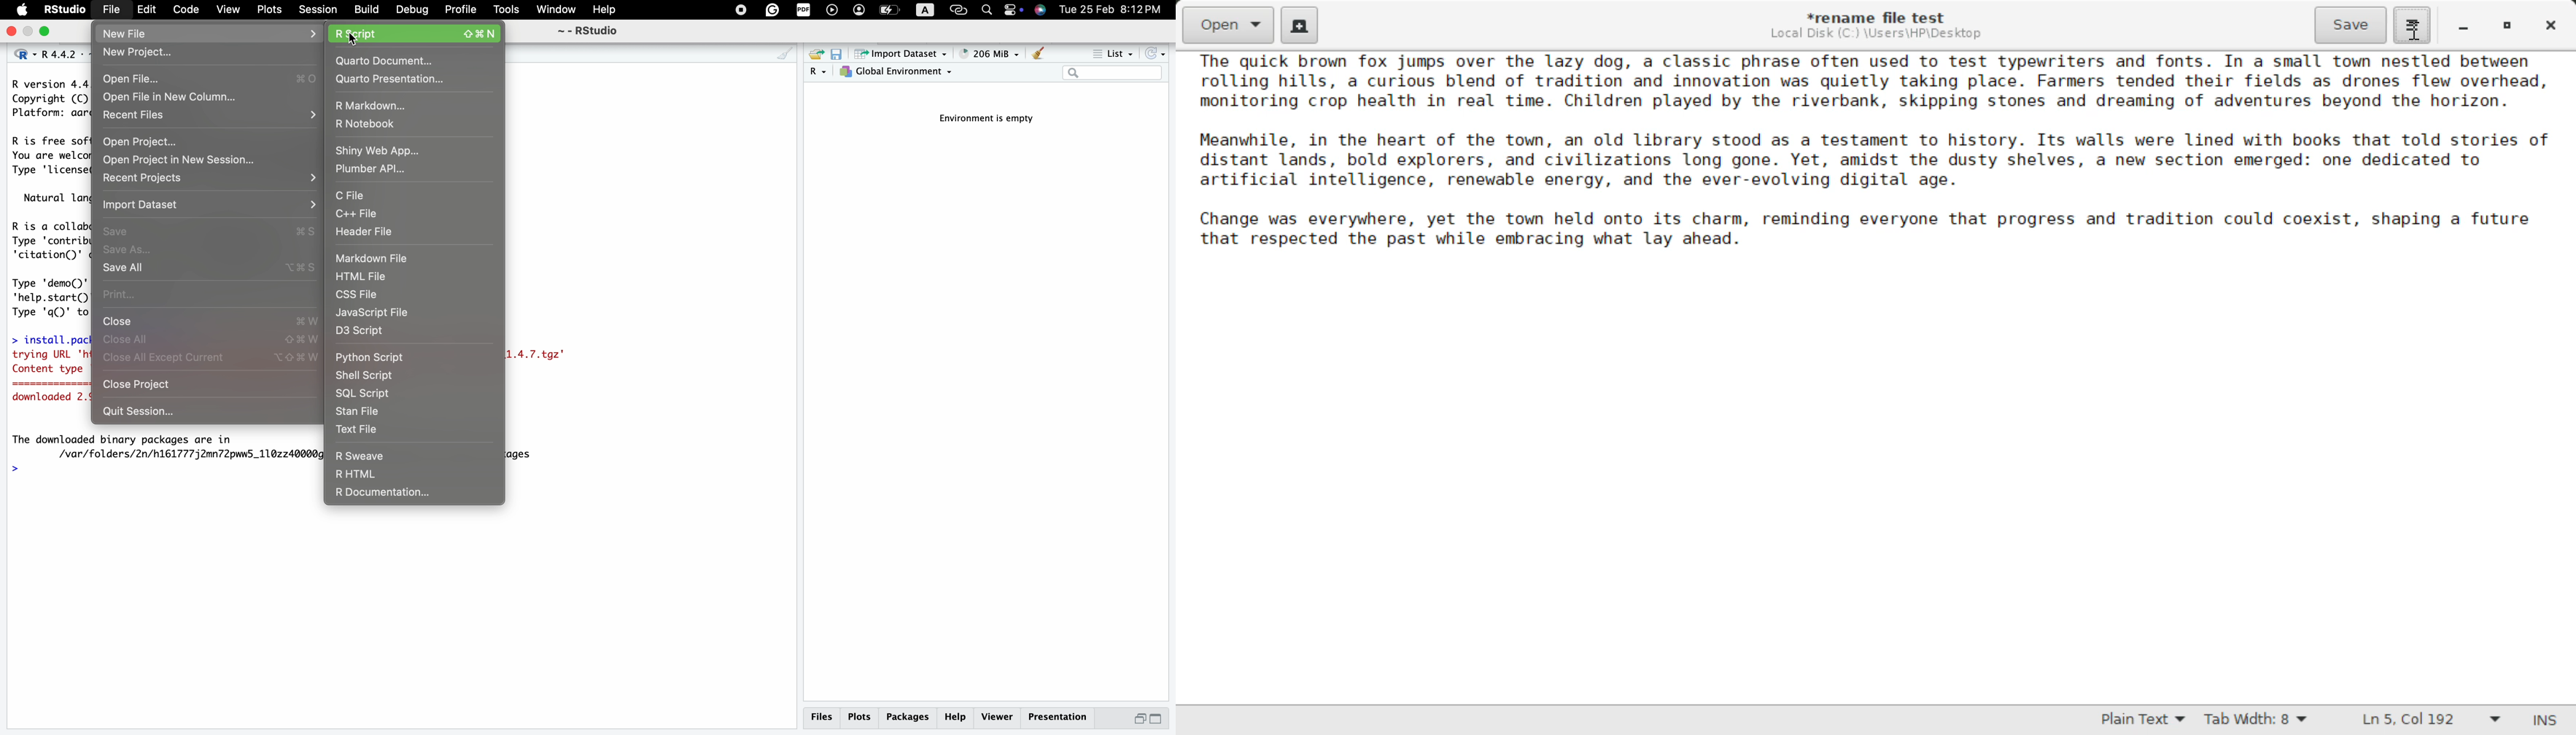 The height and width of the screenshot is (756, 2576). What do you see at coordinates (1298, 23) in the screenshot?
I see `Create New Document` at bounding box center [1298, 23].